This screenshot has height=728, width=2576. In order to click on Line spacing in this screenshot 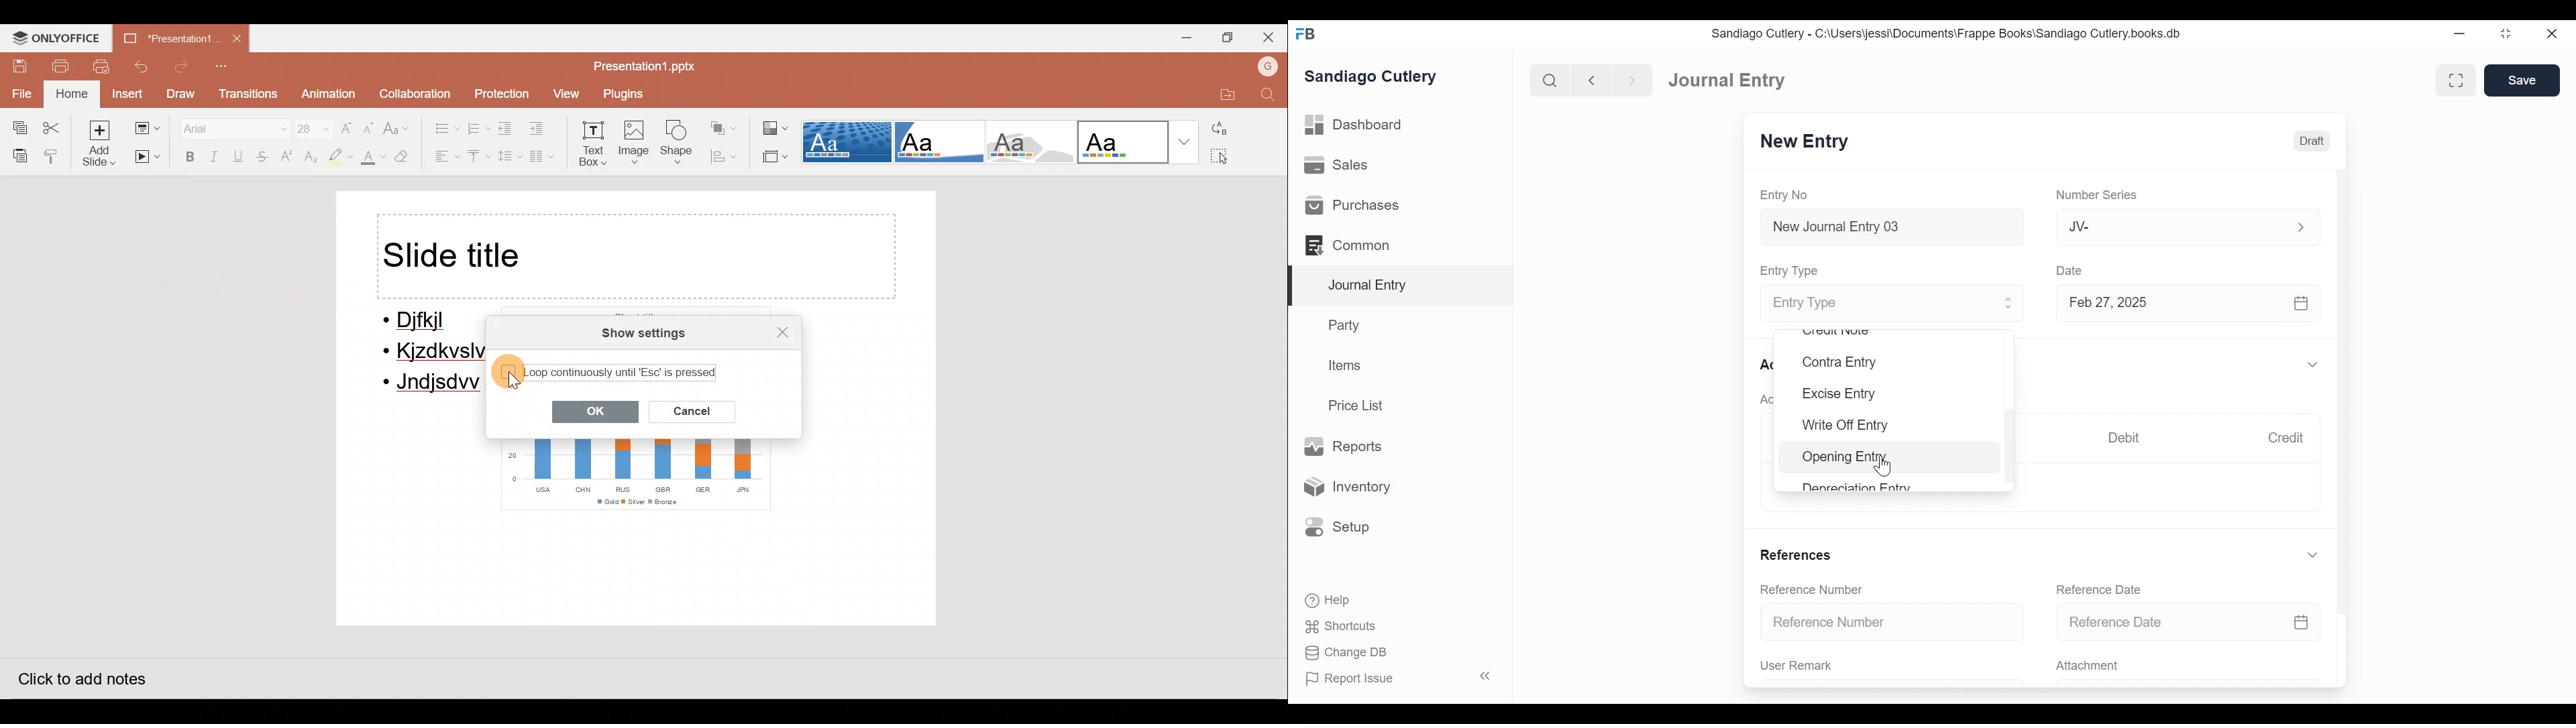, I will do `click(506, 156)`.